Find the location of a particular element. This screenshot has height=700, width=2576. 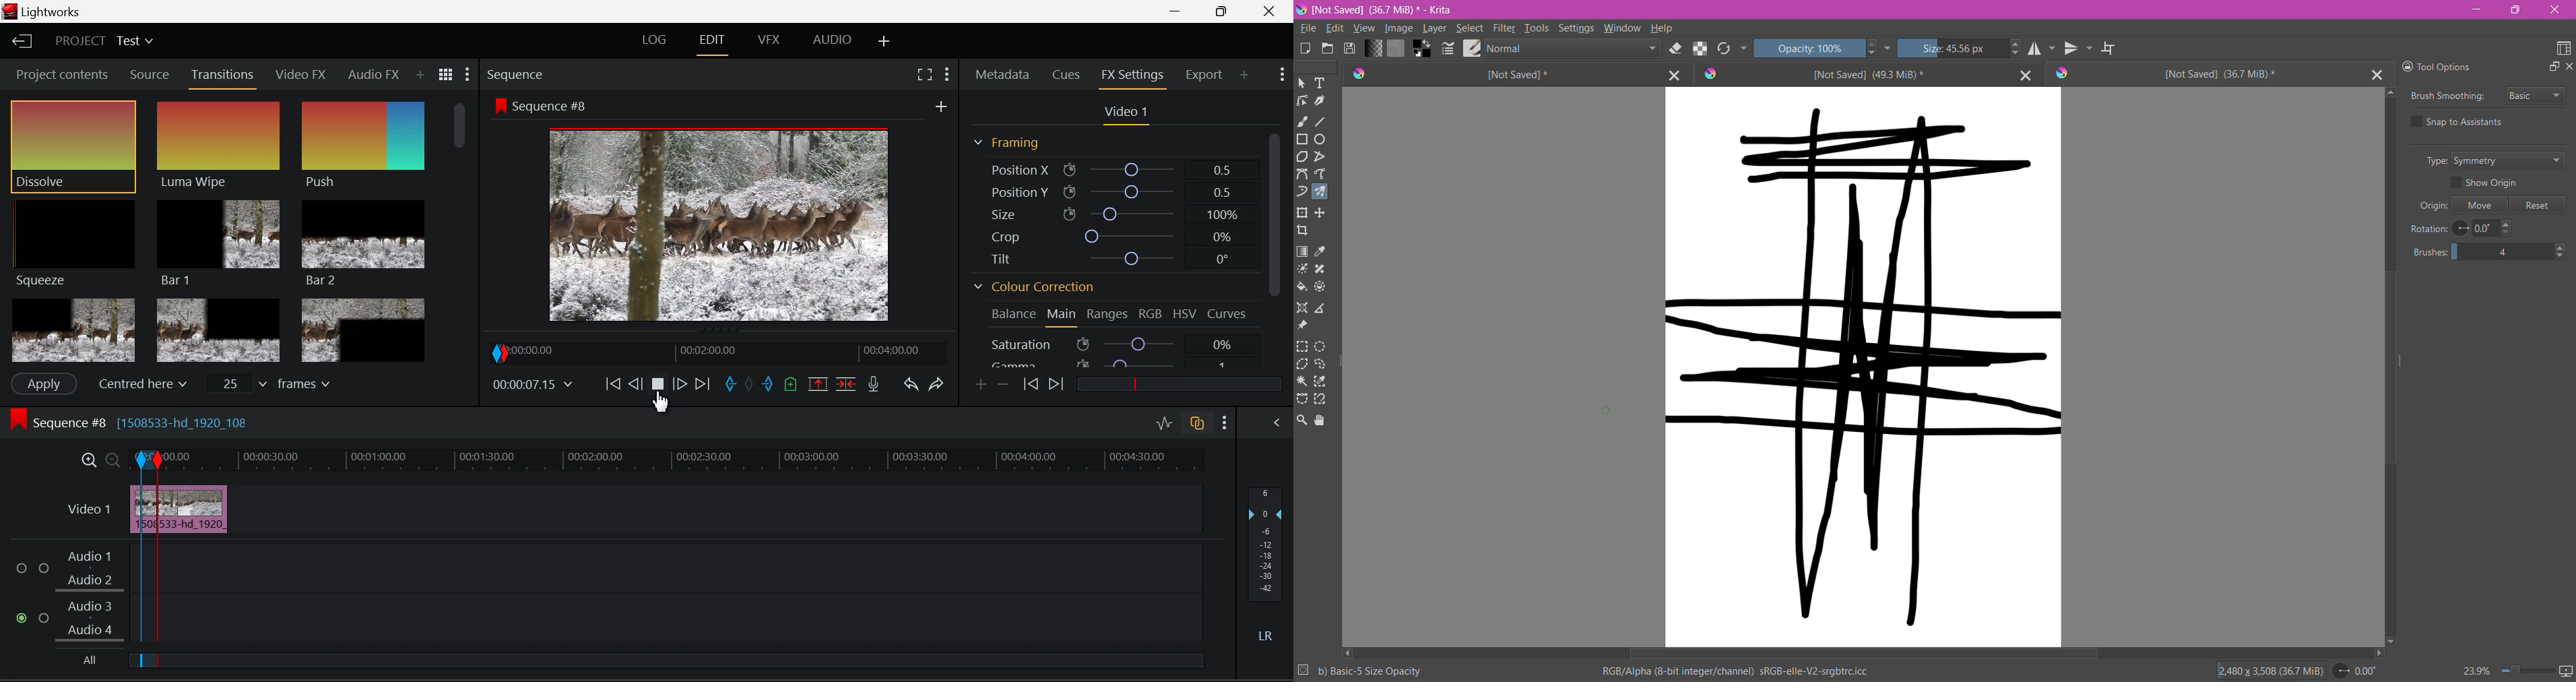

Rectangle Tool is located at coordinates (1303, 139).